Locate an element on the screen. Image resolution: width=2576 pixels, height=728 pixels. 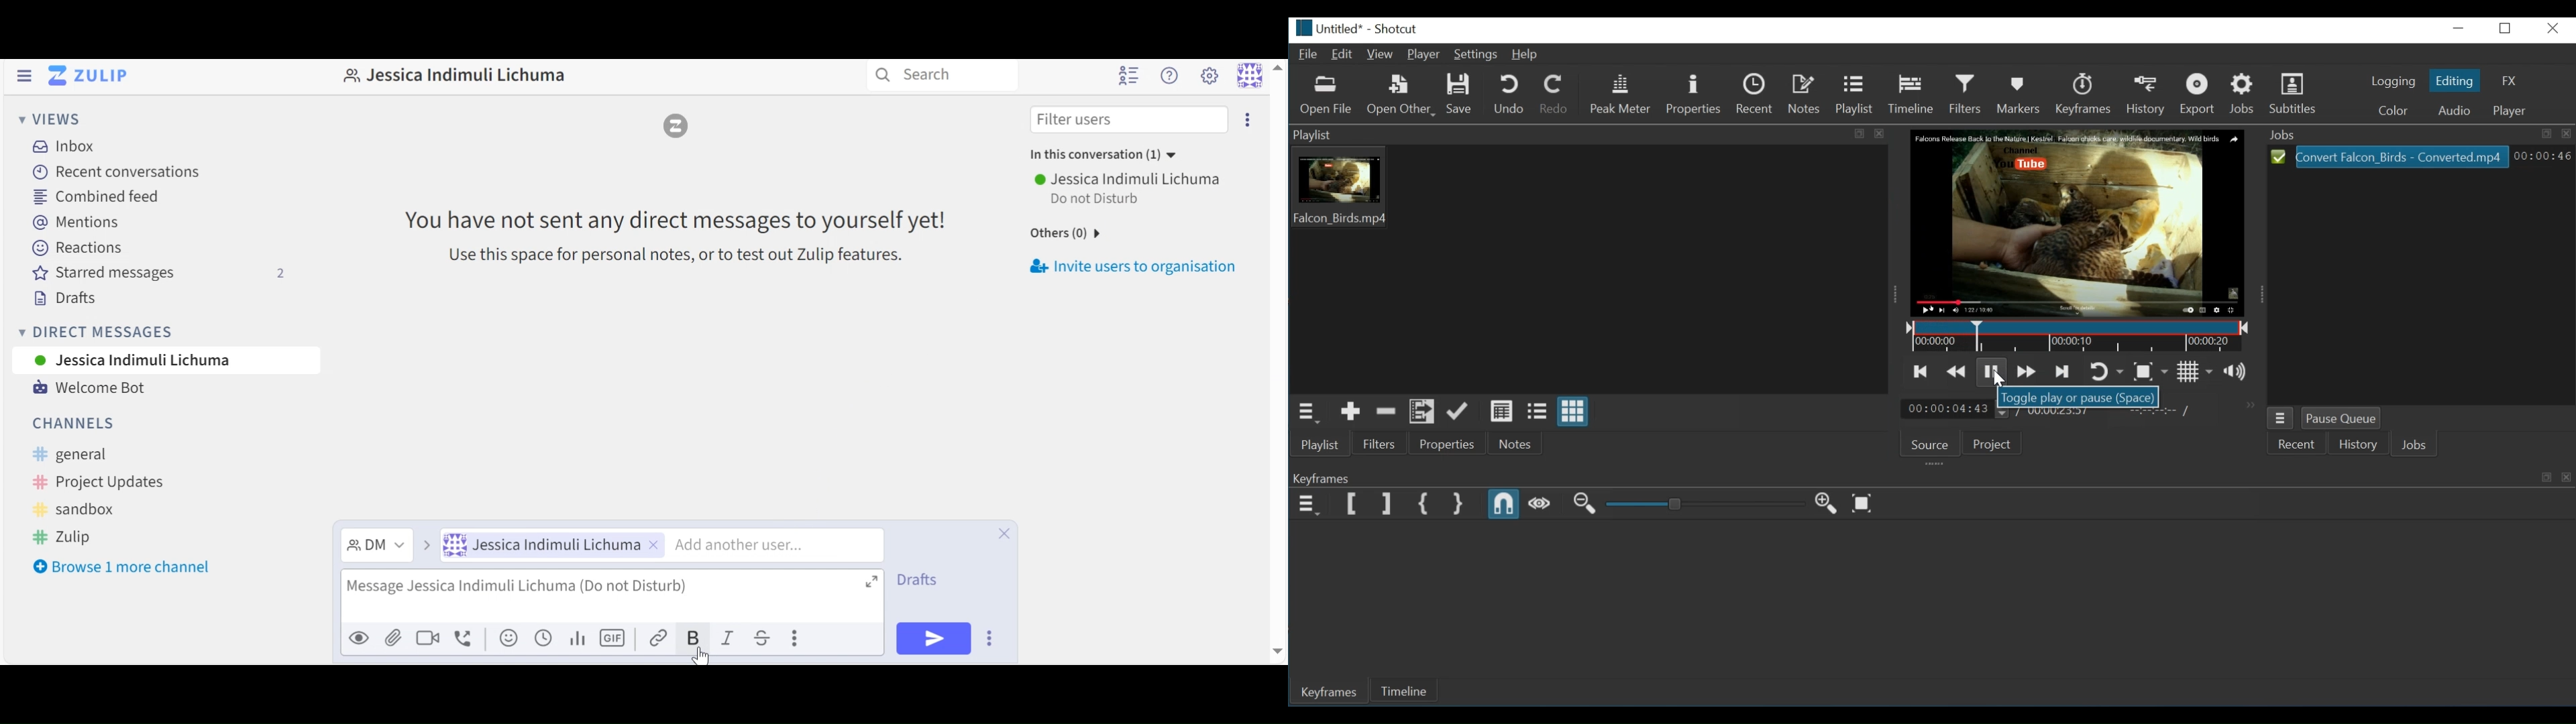
Jessica Indimuli Lichuma is located at coordinates (451, 78).